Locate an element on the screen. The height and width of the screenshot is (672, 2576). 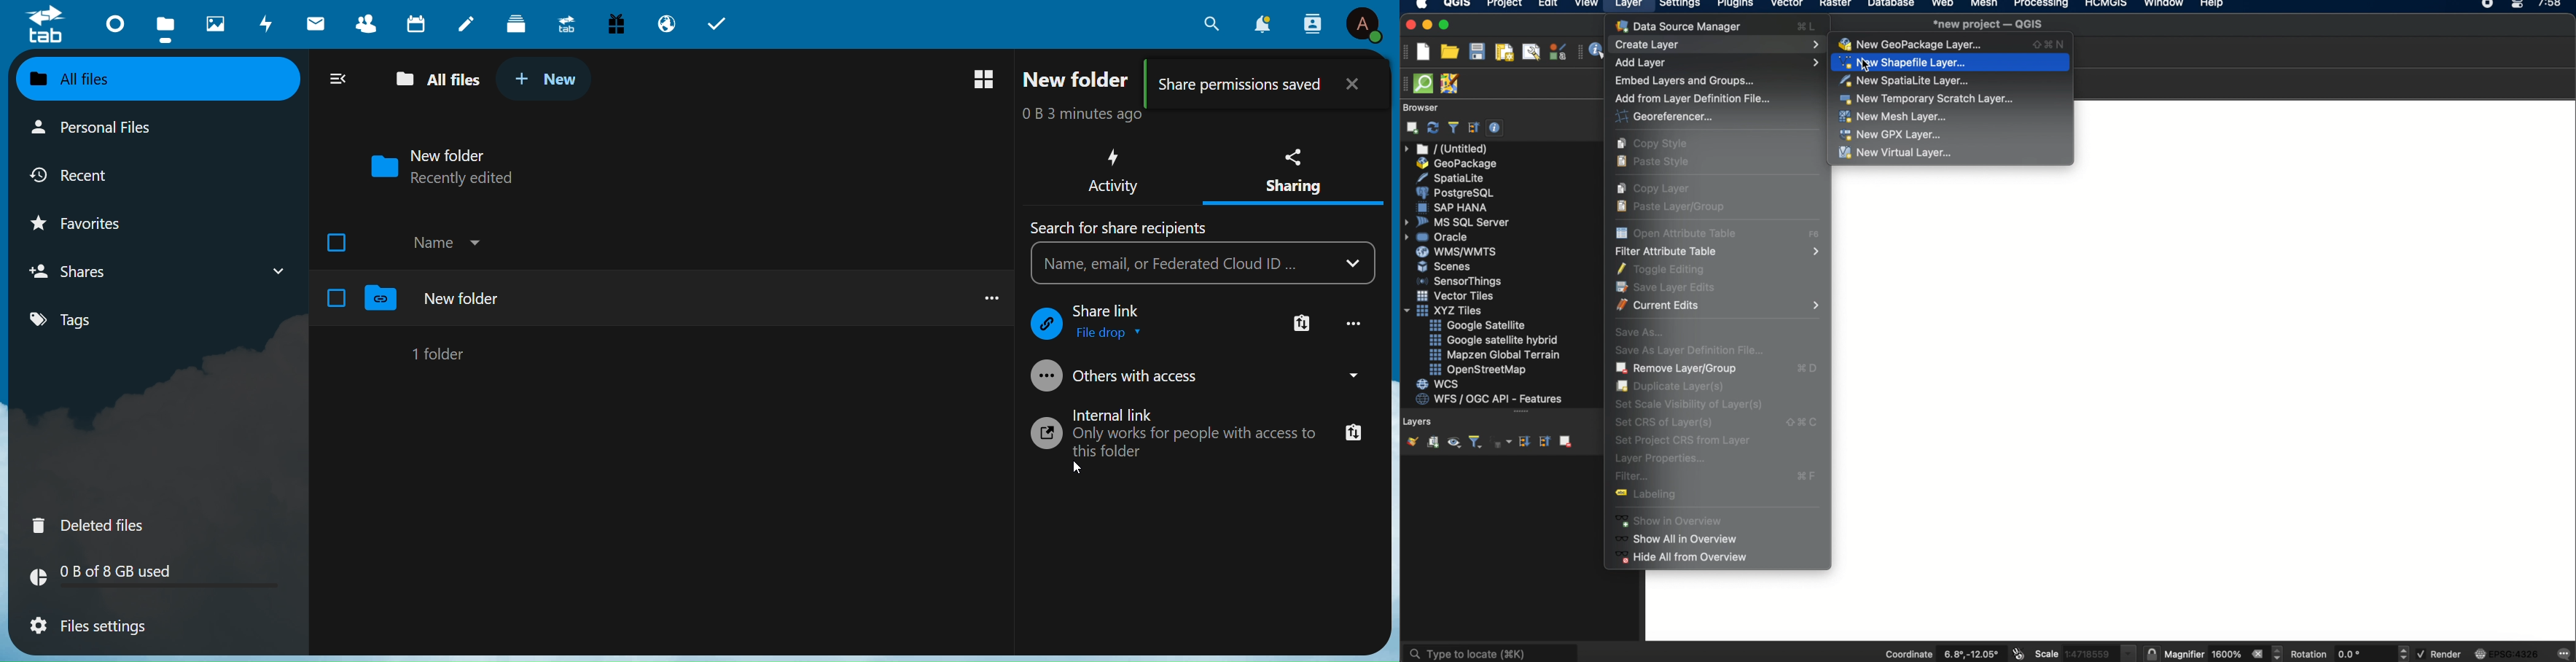
QuickOSM is located at coordinates (1426, 83).